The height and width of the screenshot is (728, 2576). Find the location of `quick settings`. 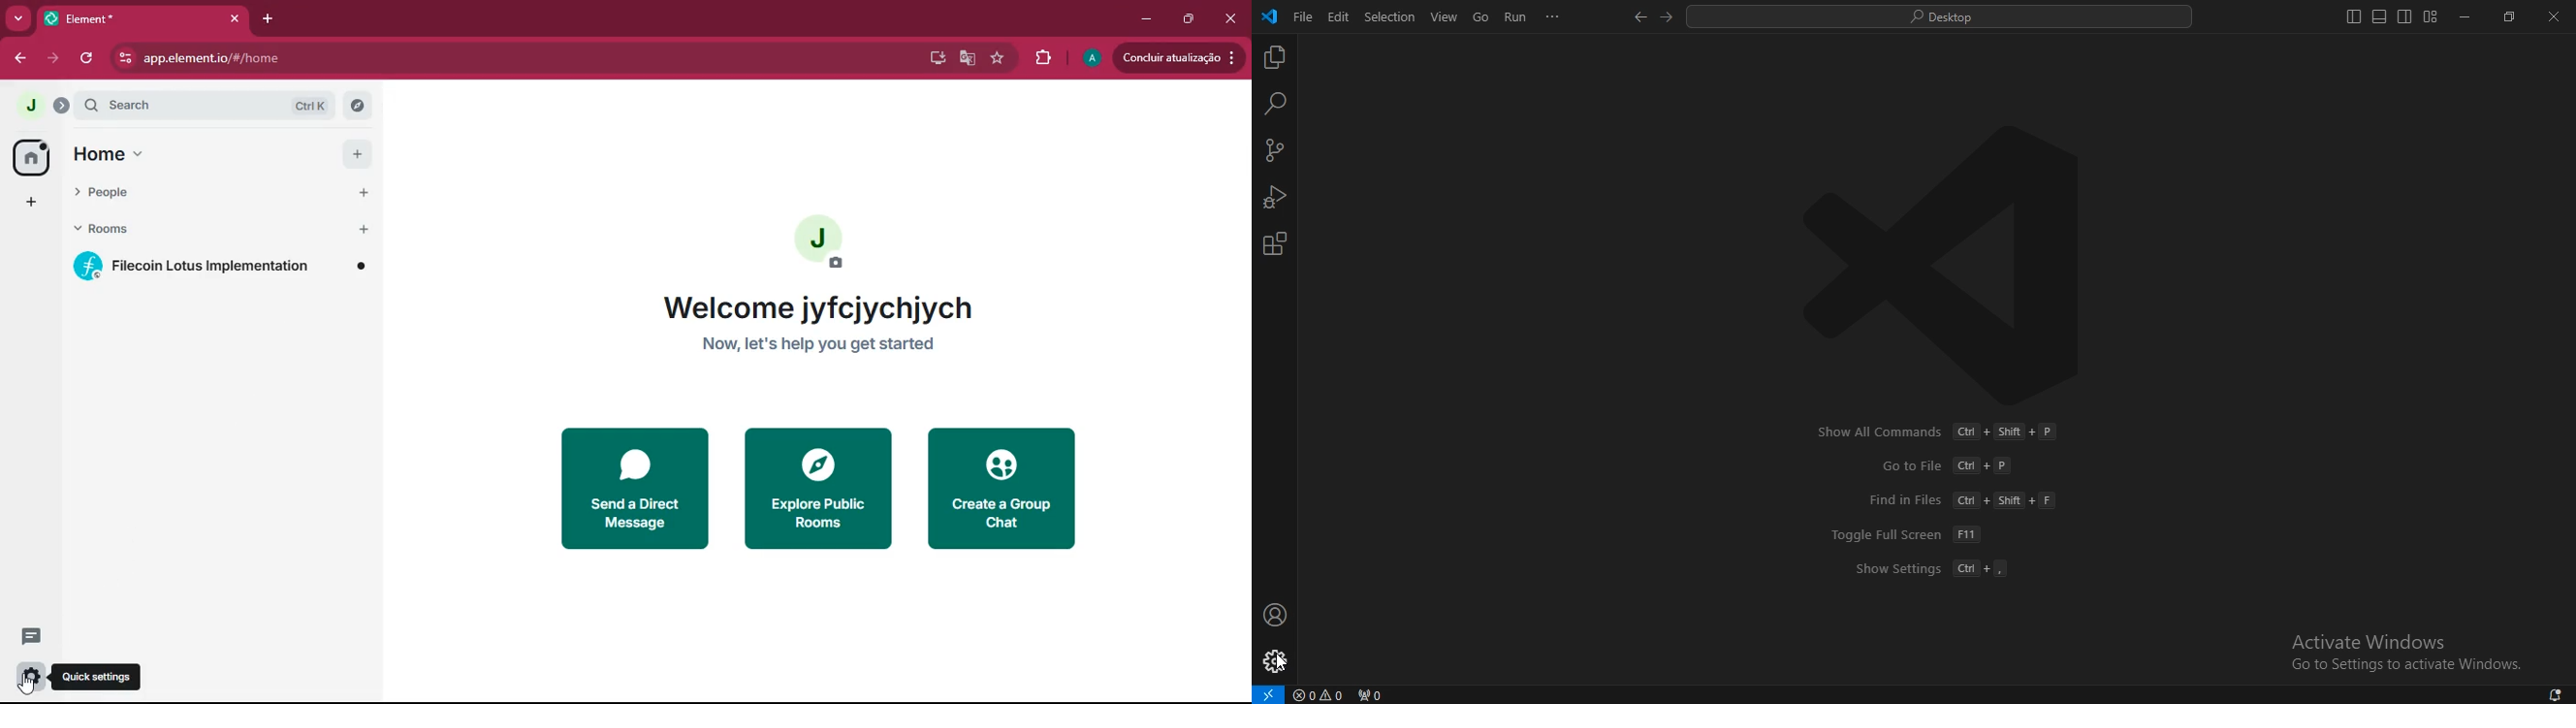

quick settings is located at coordinates (33, 676).